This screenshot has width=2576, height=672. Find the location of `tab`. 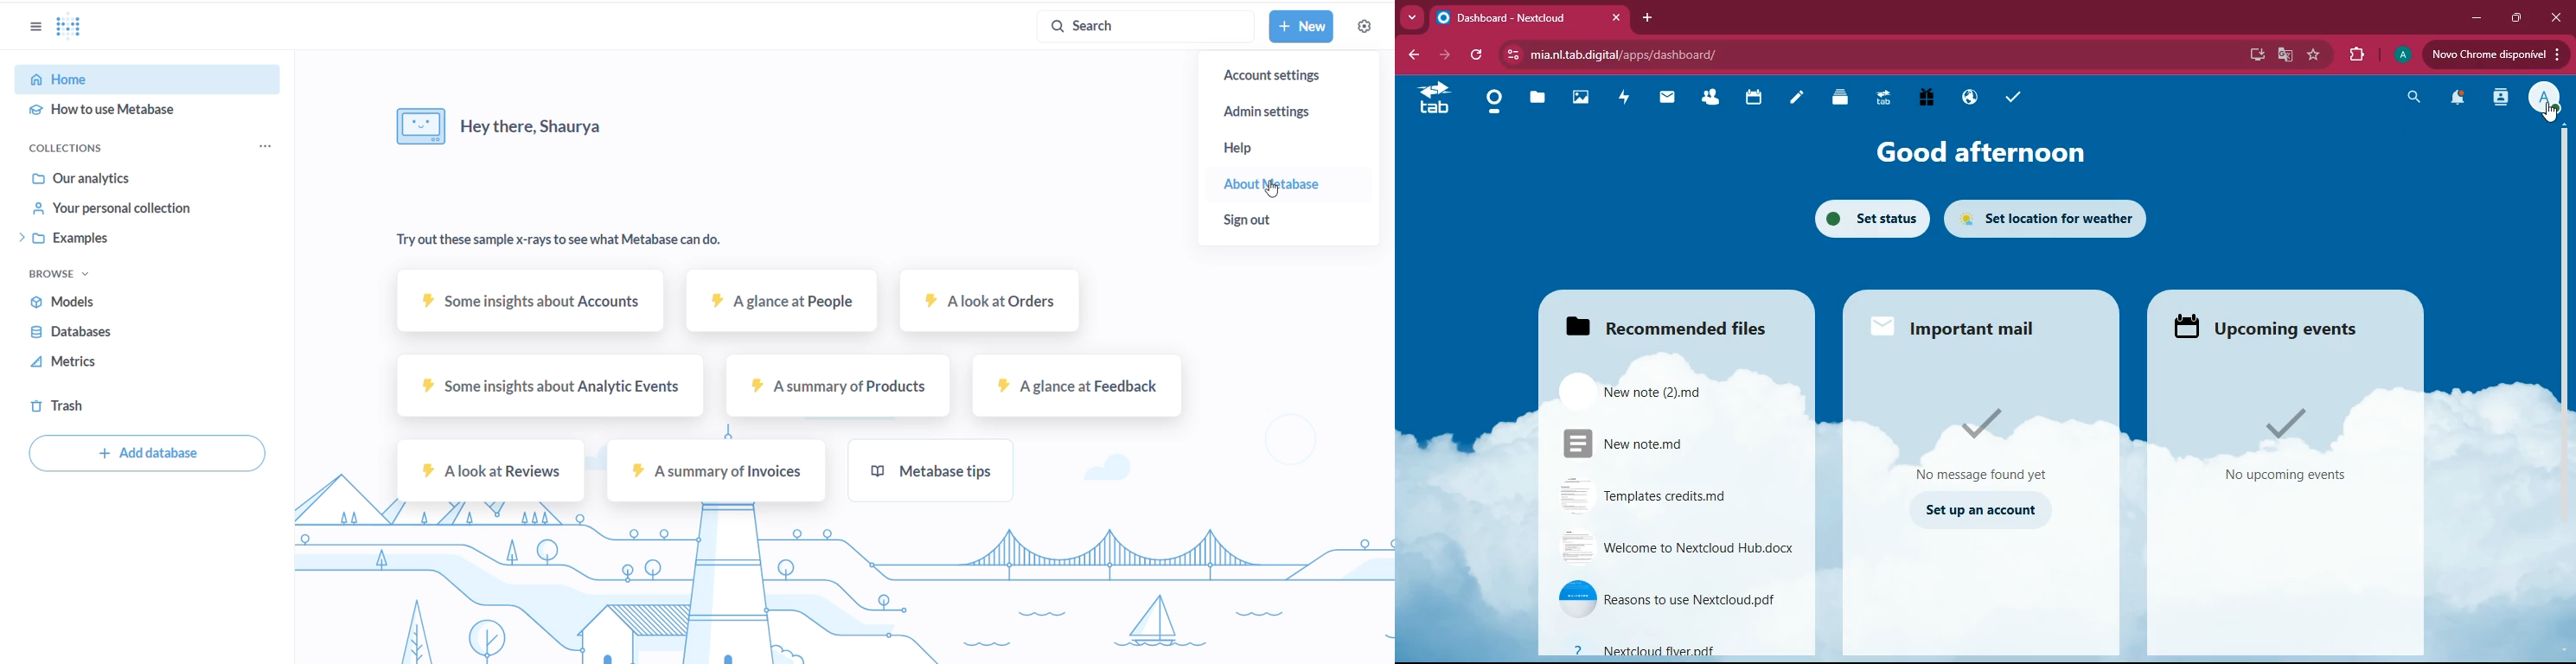

tab is located at coordinates (1434, 102).